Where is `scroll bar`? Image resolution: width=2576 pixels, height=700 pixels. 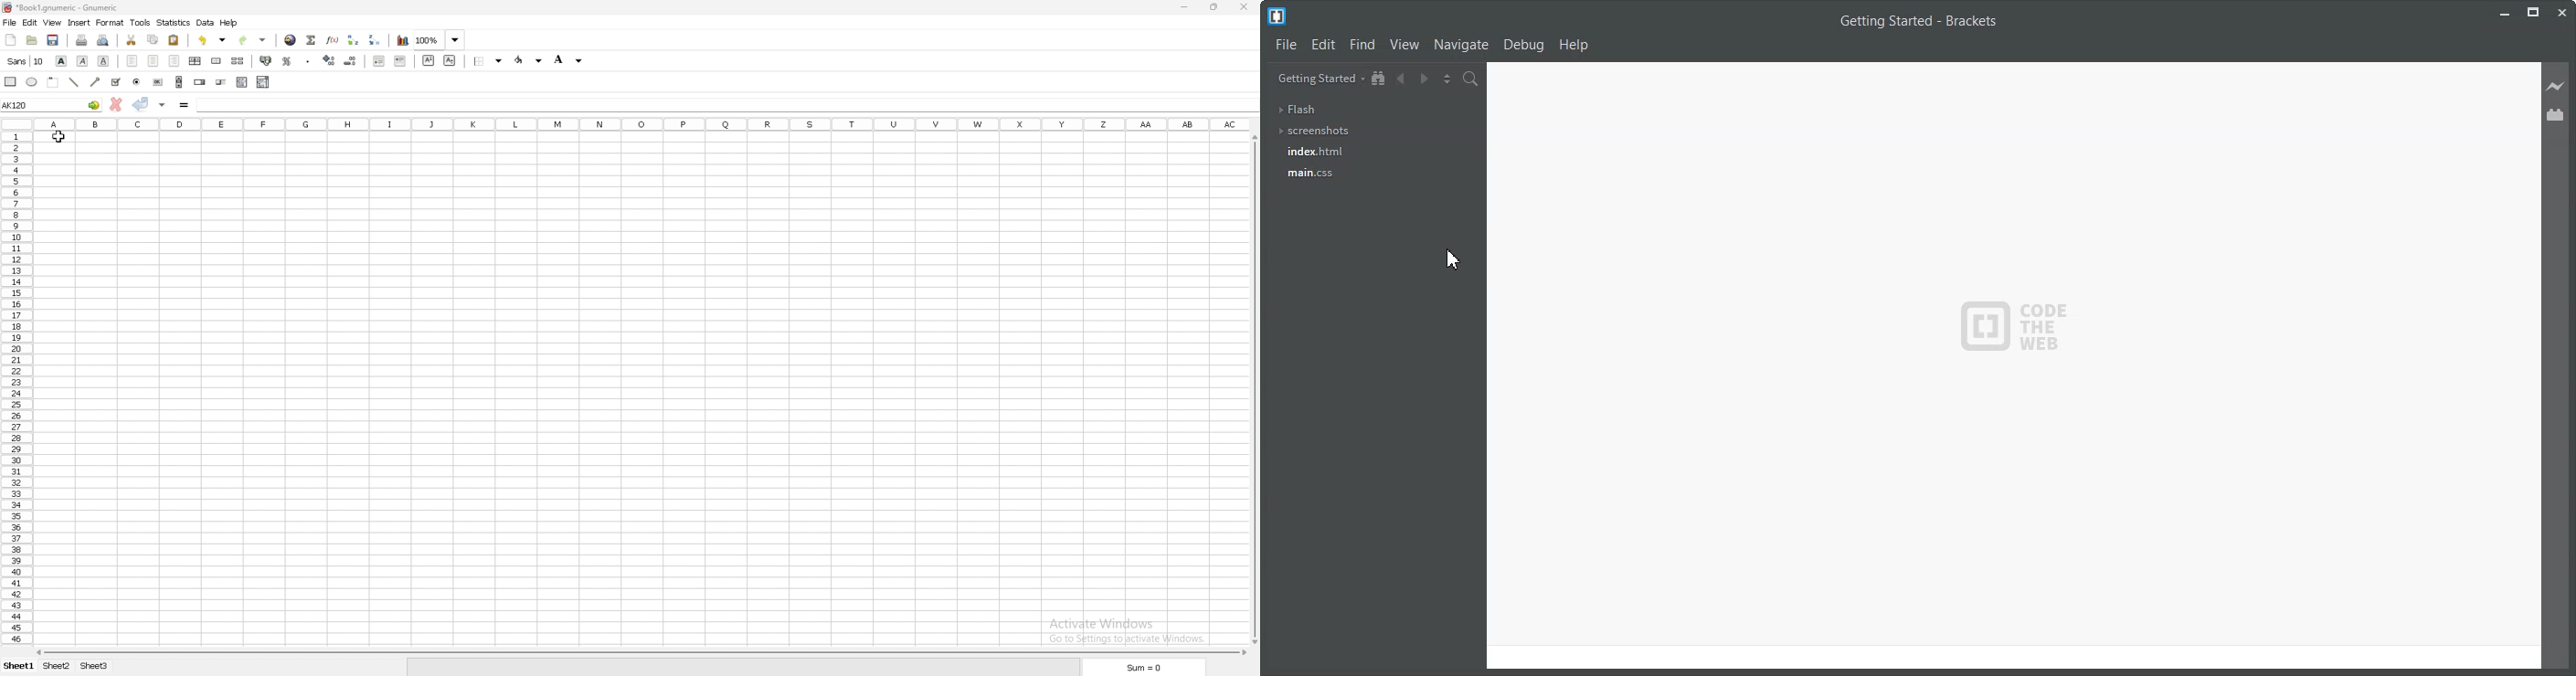 scroll bar is located at coordinates (1255, 389).